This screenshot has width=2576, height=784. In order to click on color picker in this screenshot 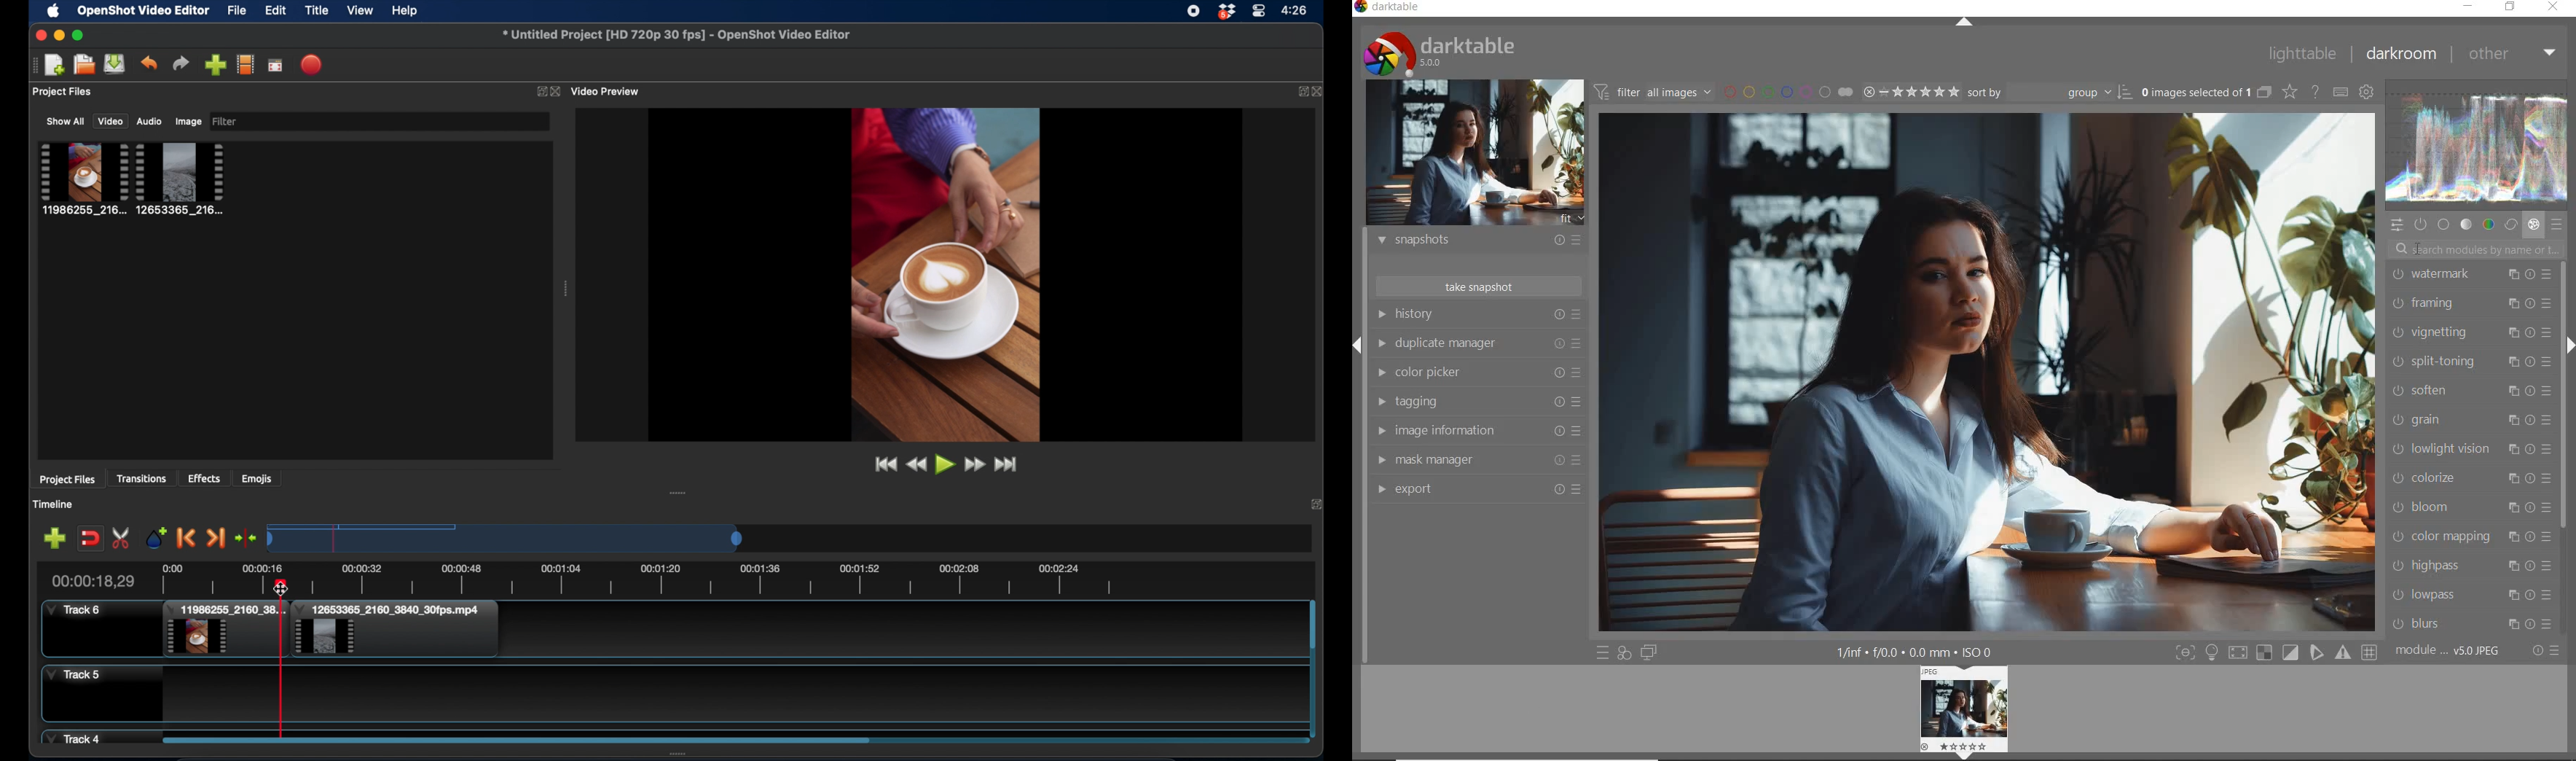, I will do `click(1480, 372)`.